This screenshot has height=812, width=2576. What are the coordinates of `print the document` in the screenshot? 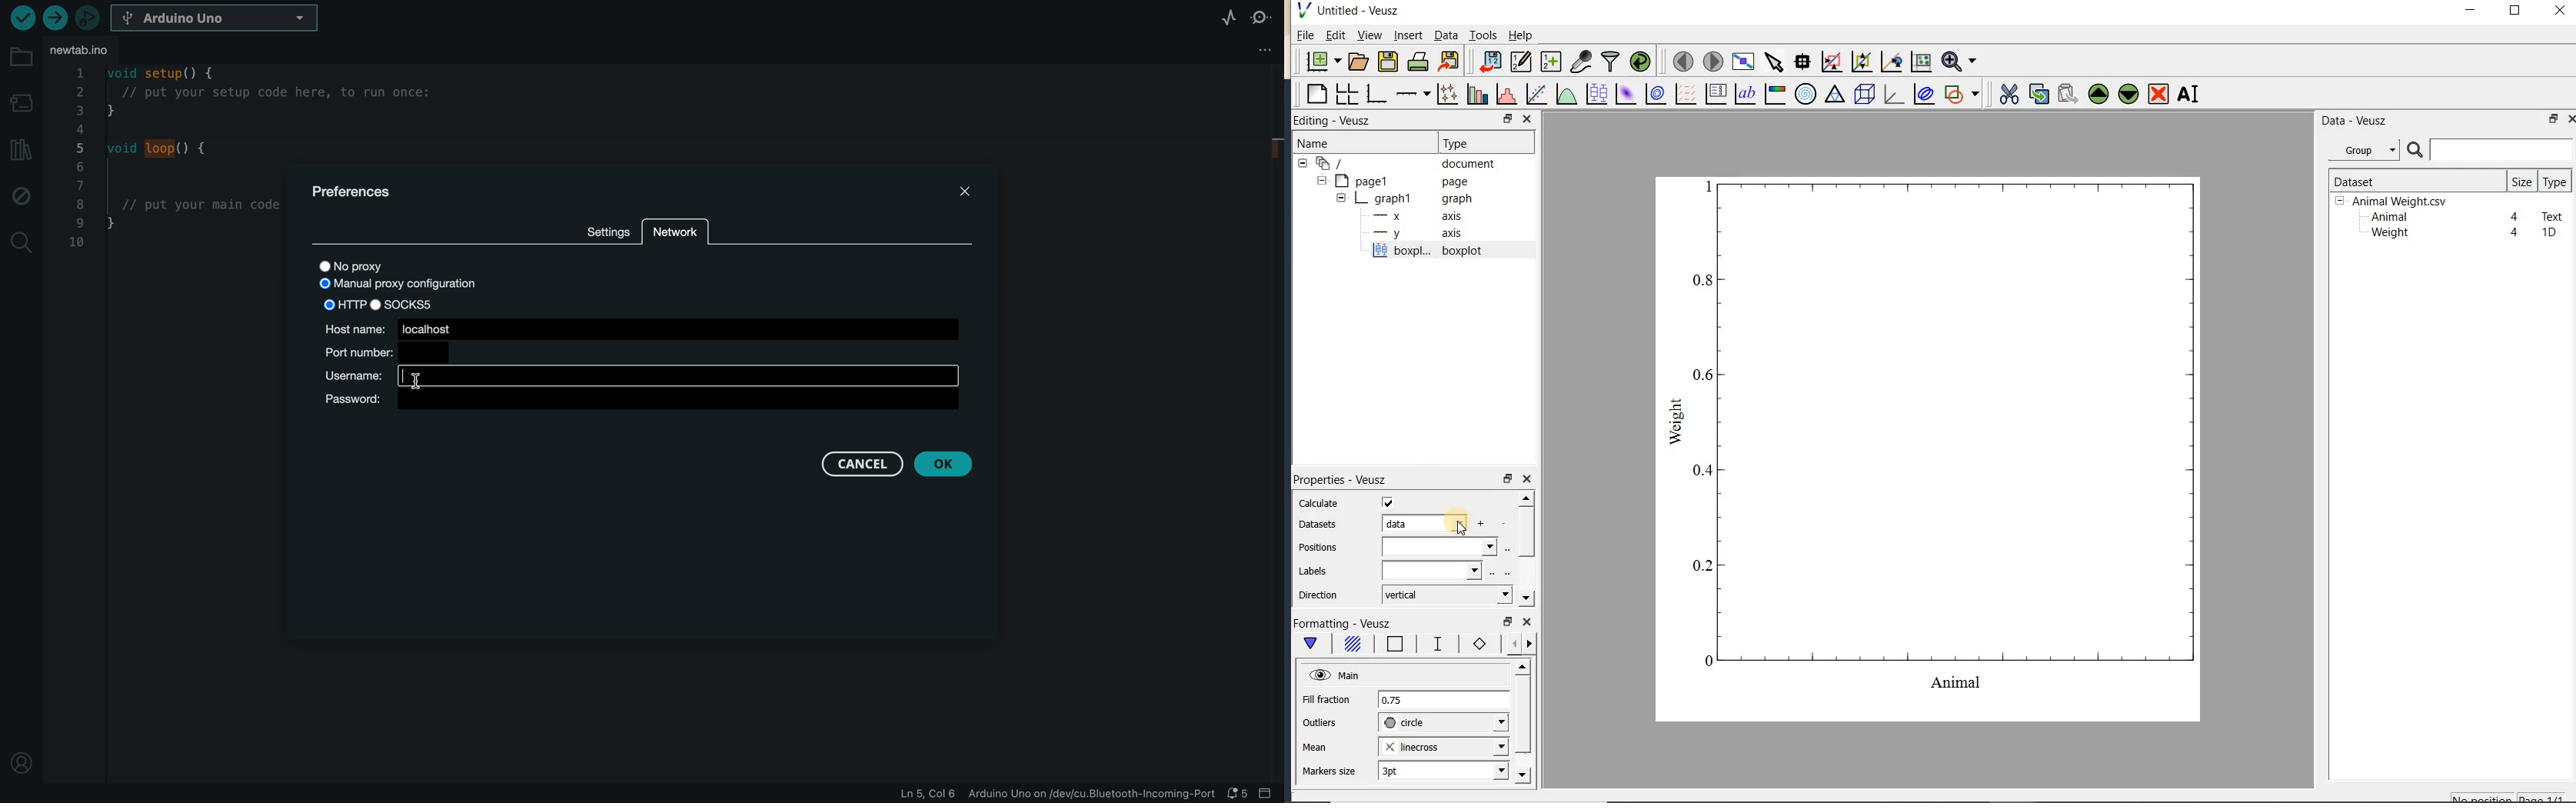 It's located at (1418, 62).